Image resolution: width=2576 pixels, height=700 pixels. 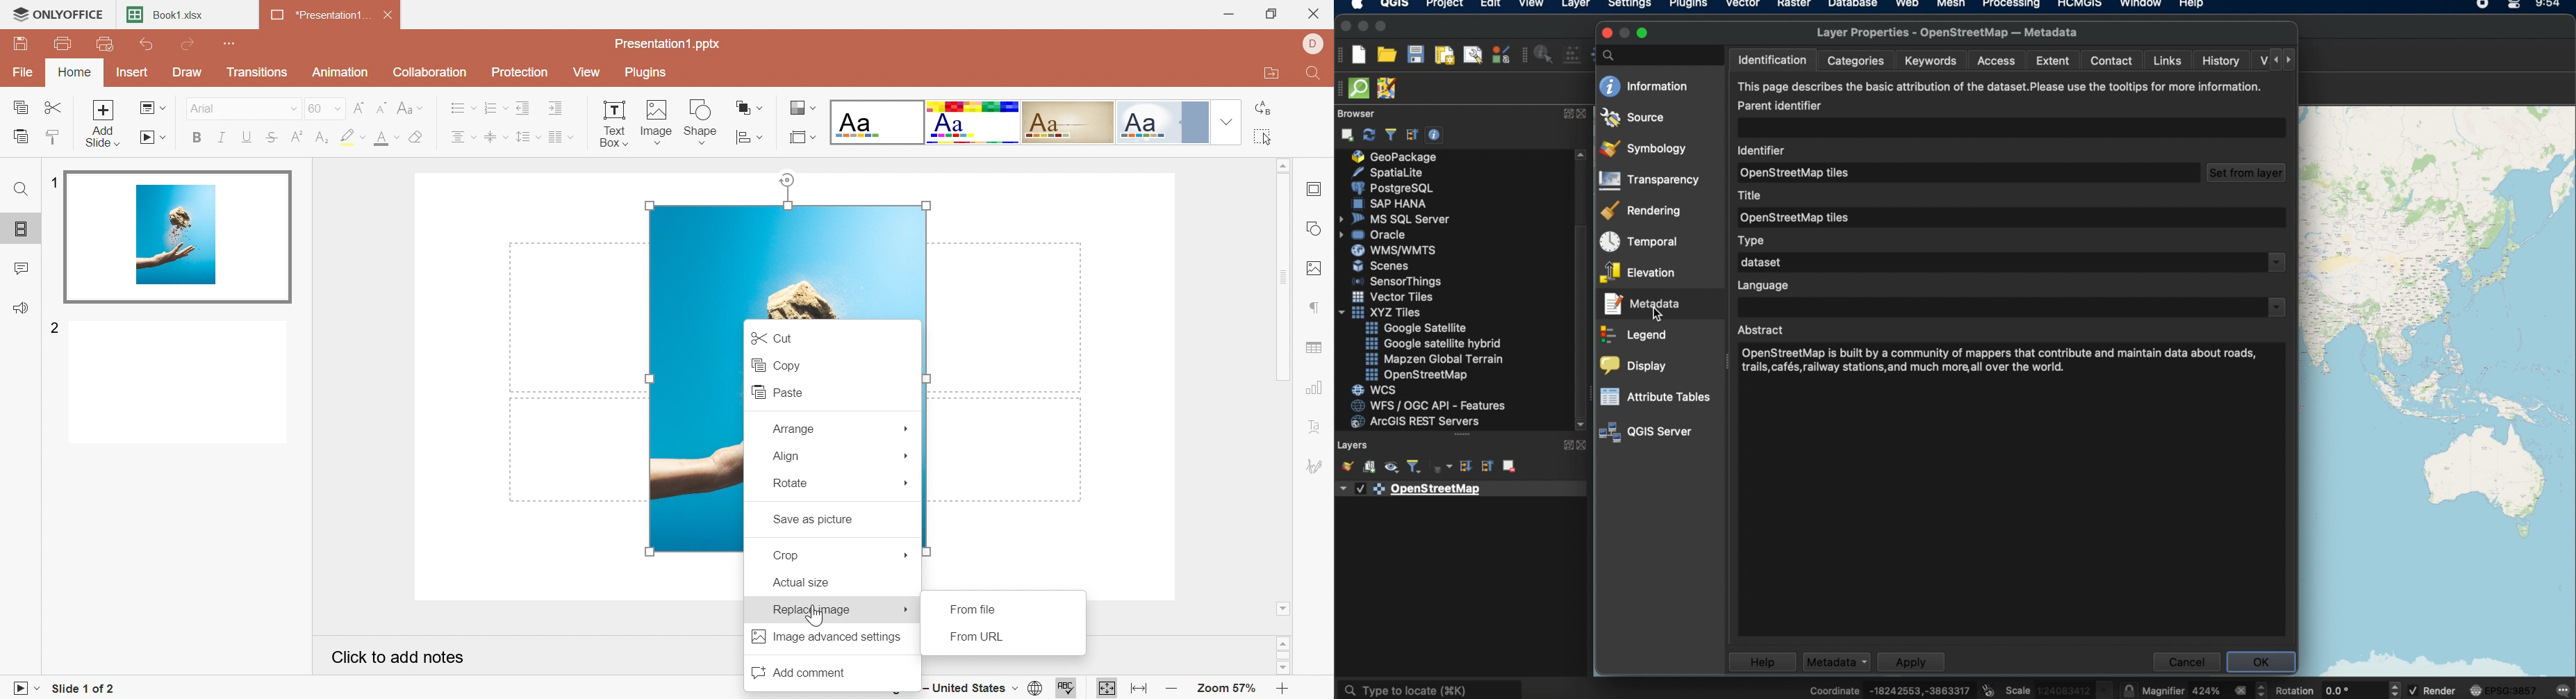 I want to click on display, so click(x=1634, y=366).